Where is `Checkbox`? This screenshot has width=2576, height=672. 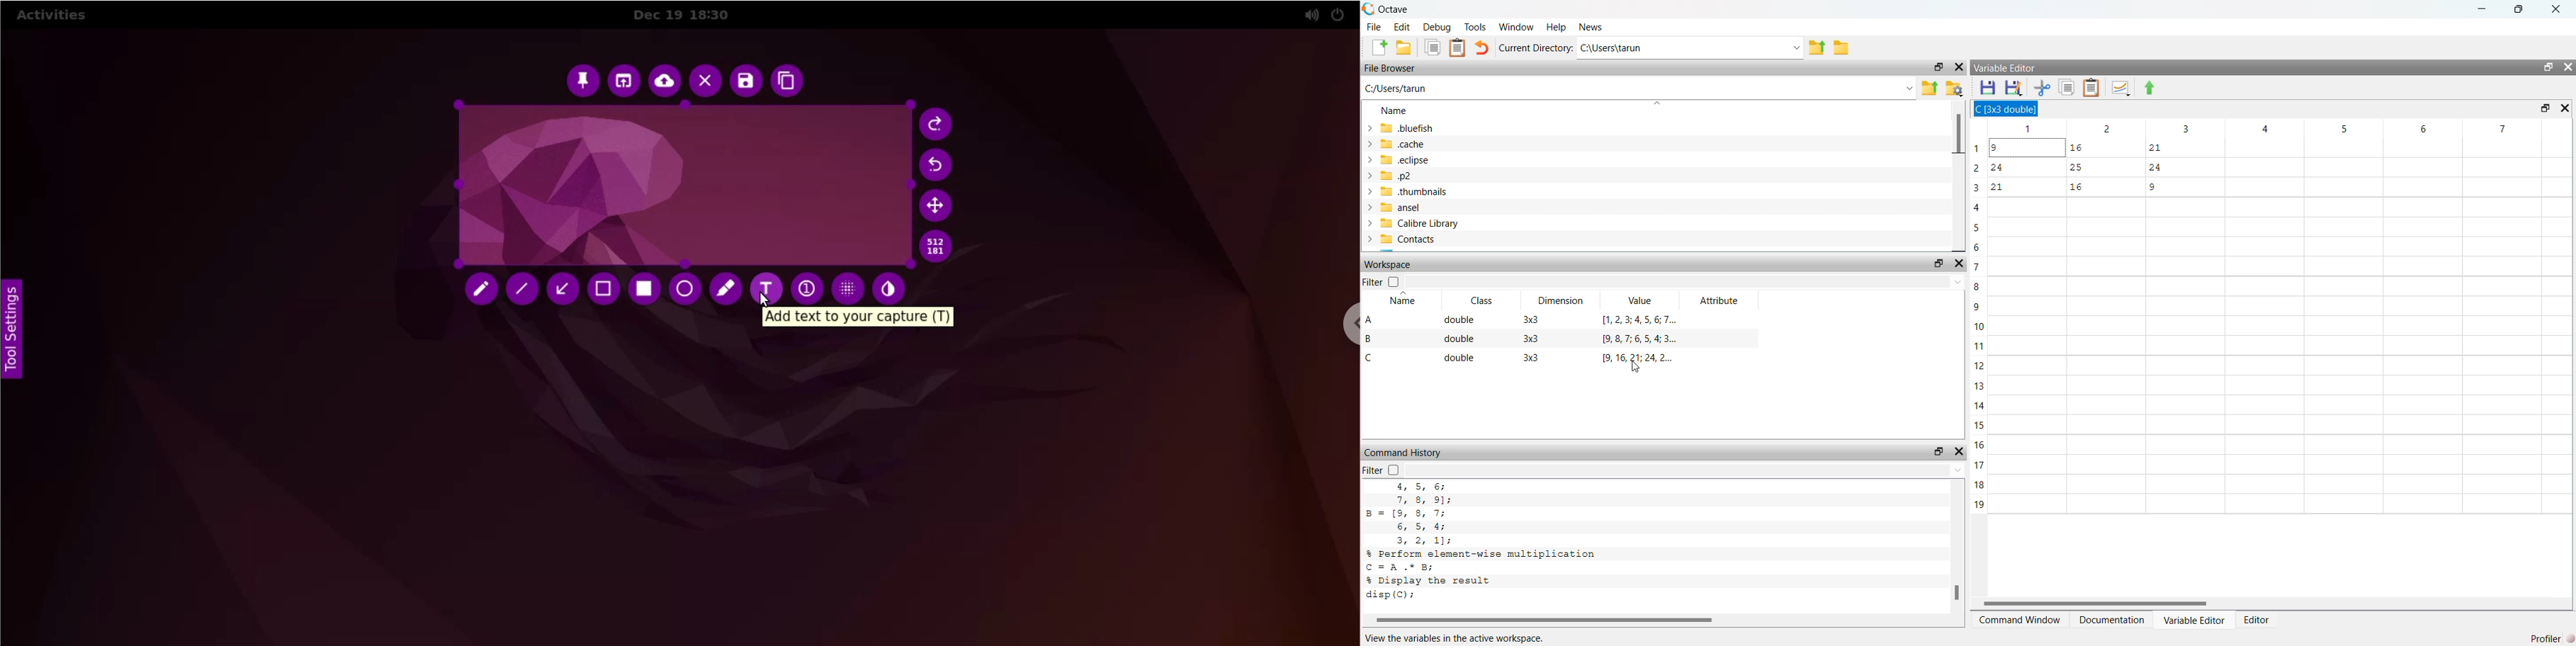 Checkbox is located at coordinates (1393, 469).